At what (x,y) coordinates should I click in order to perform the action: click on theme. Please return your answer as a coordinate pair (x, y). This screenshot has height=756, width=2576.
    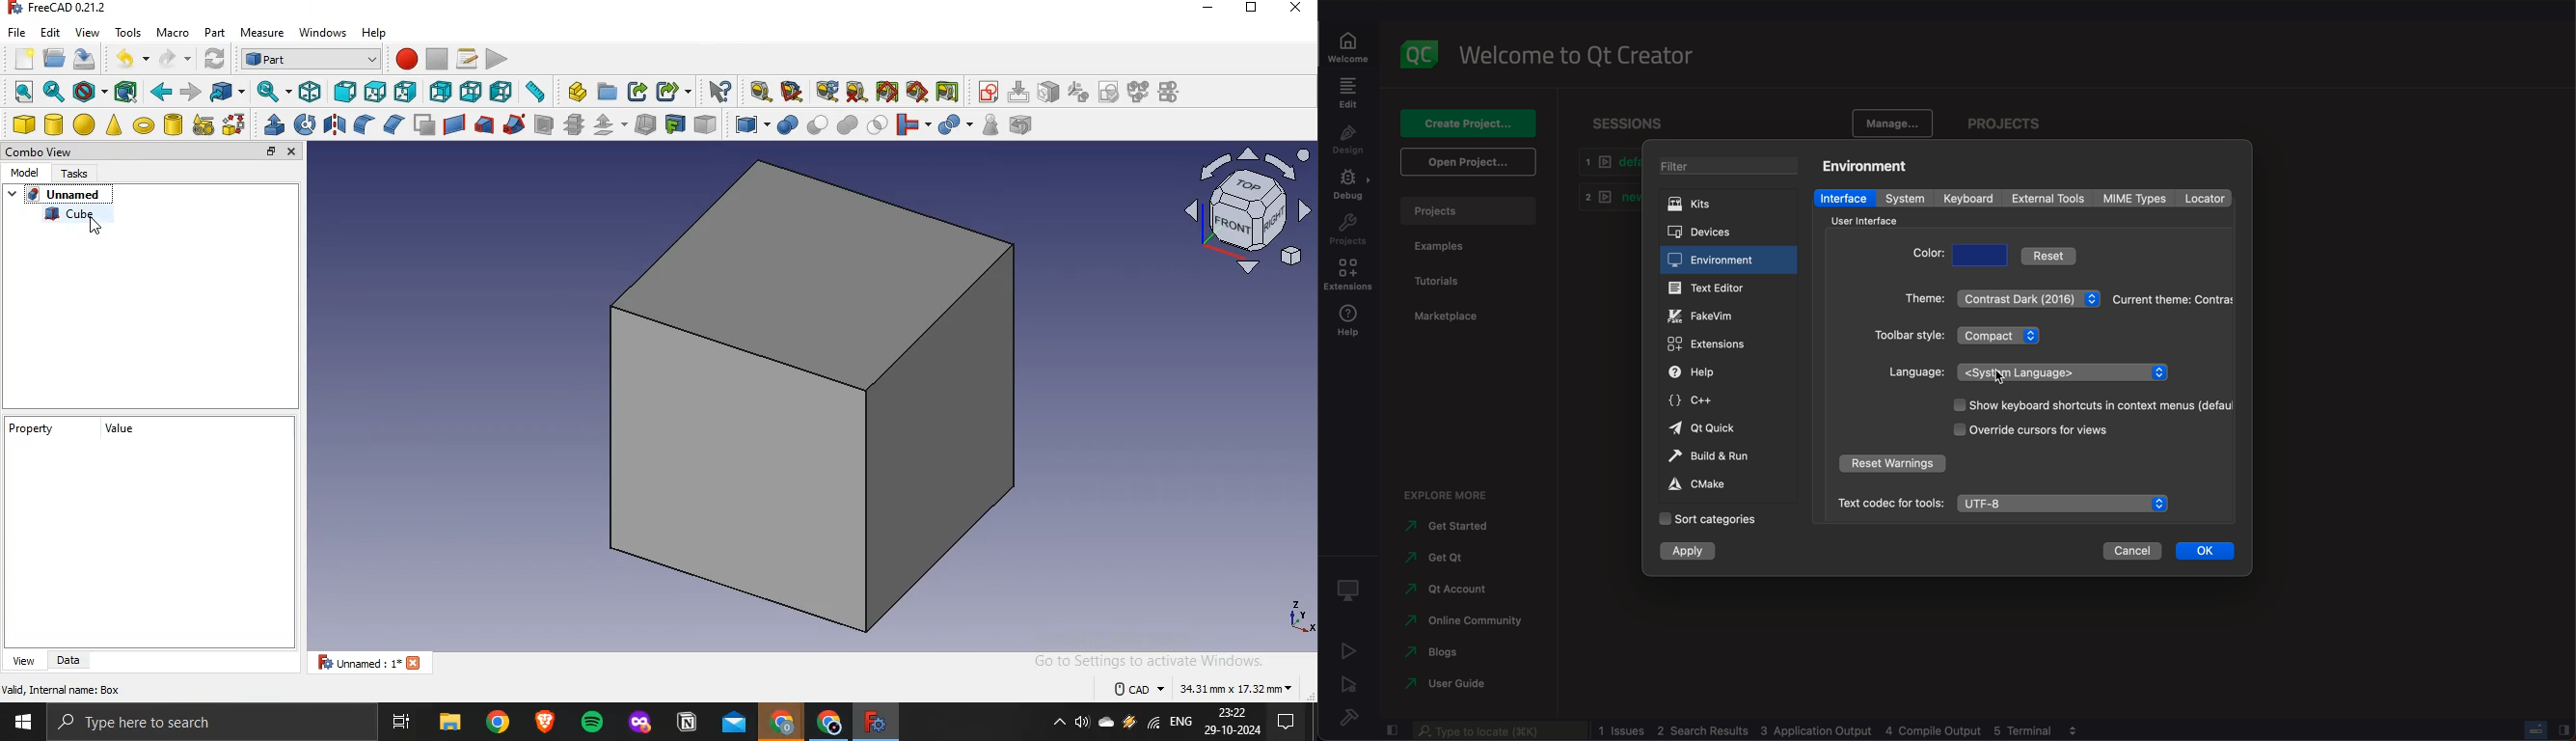
    Looking at the image, I should click on (1920, 297).